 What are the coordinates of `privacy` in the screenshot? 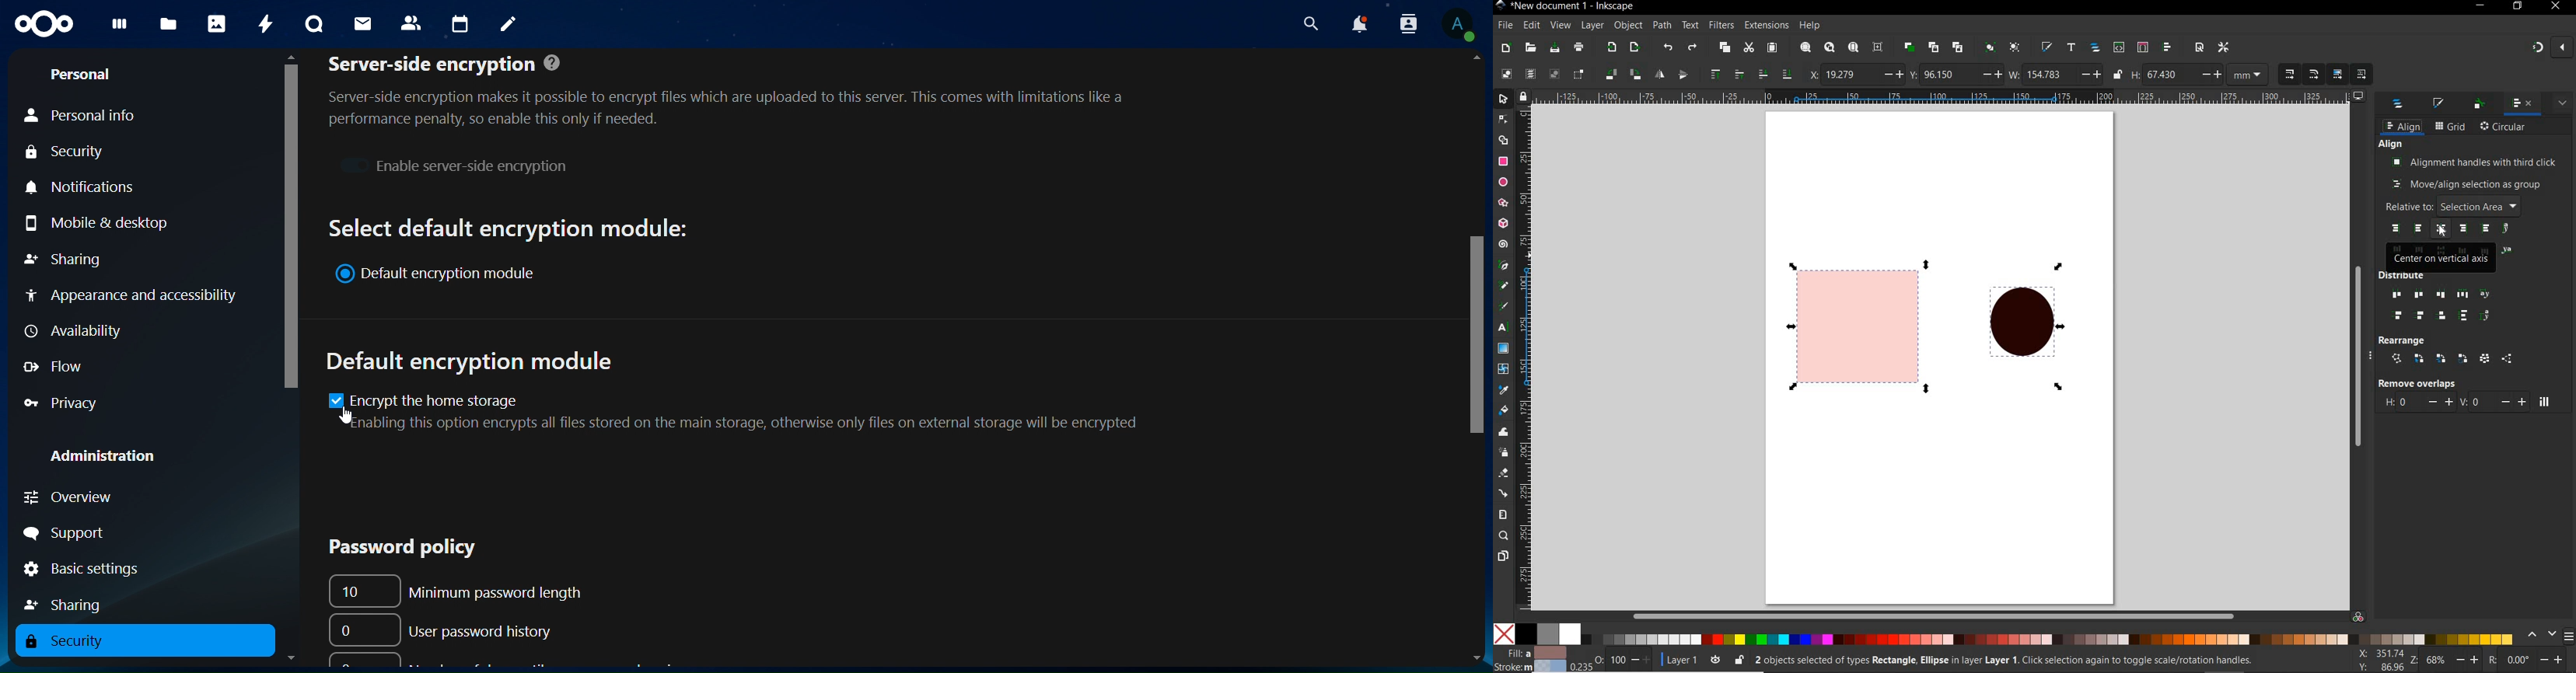 It's located at (62, 405).